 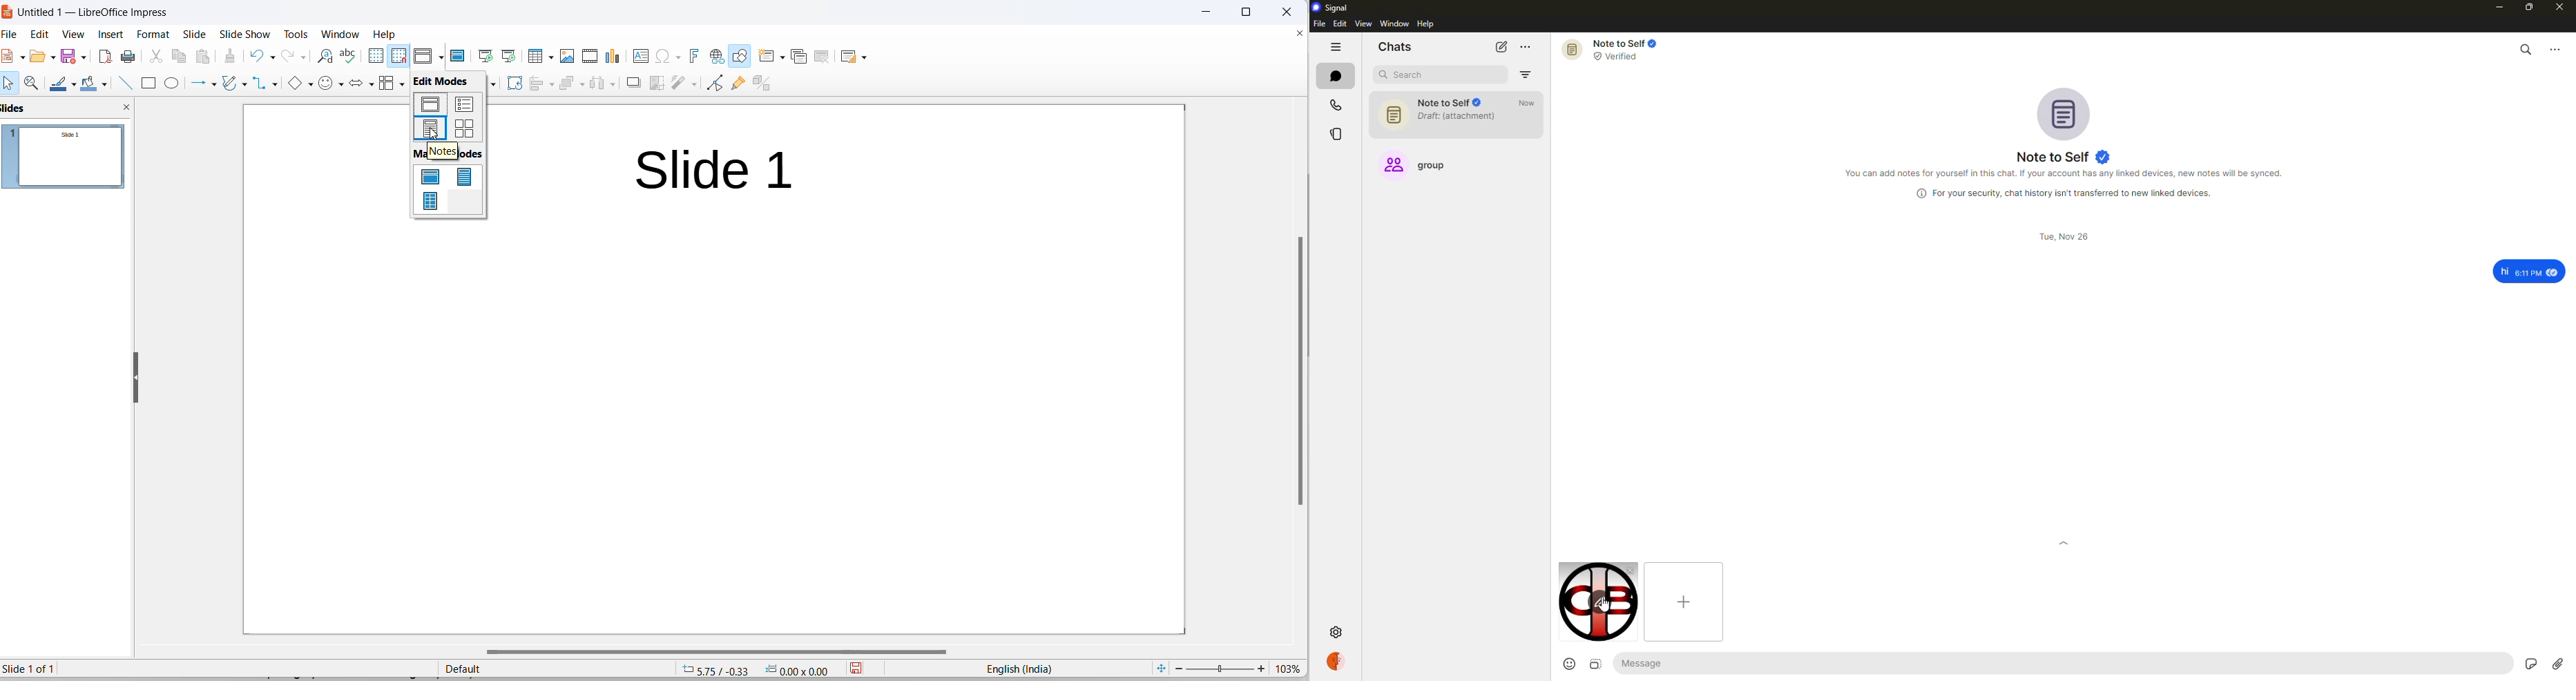 What do you see at coordinates (443, 151) in the screenshot?
I see `hover text` at bounding box center [443, 151].